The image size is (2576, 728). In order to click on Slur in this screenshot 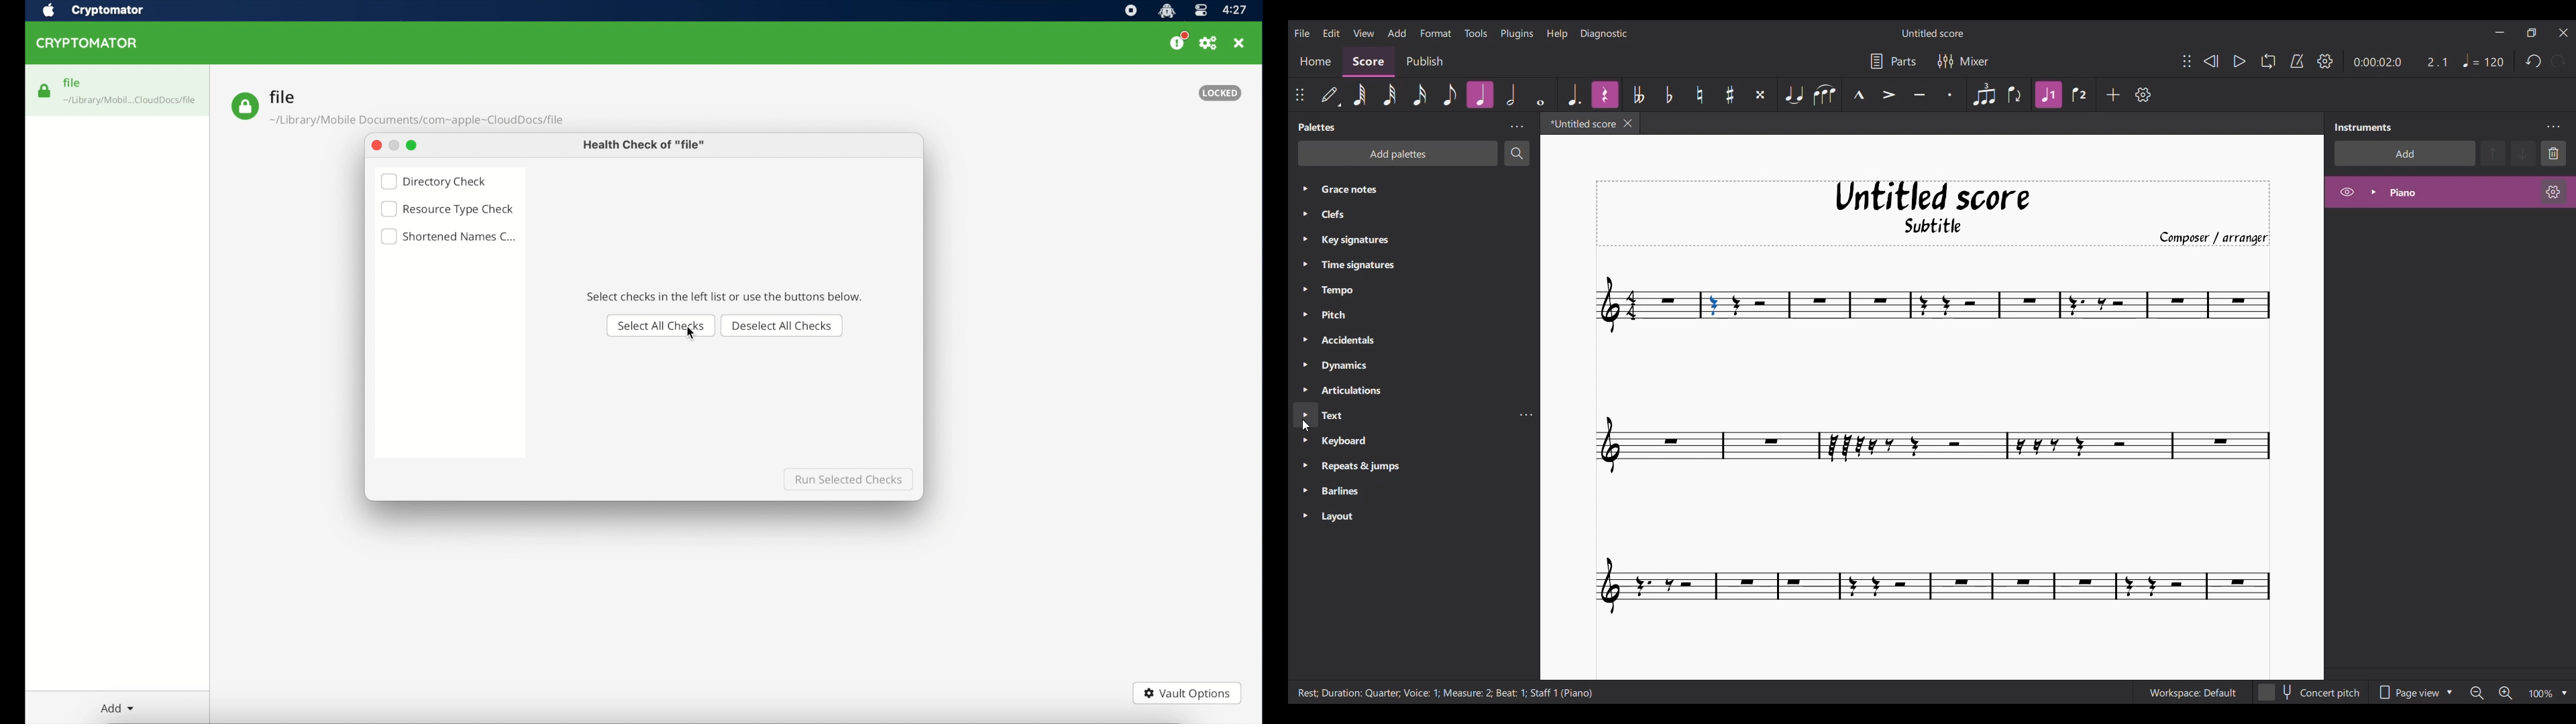, I will do `click(1825, 95)`.